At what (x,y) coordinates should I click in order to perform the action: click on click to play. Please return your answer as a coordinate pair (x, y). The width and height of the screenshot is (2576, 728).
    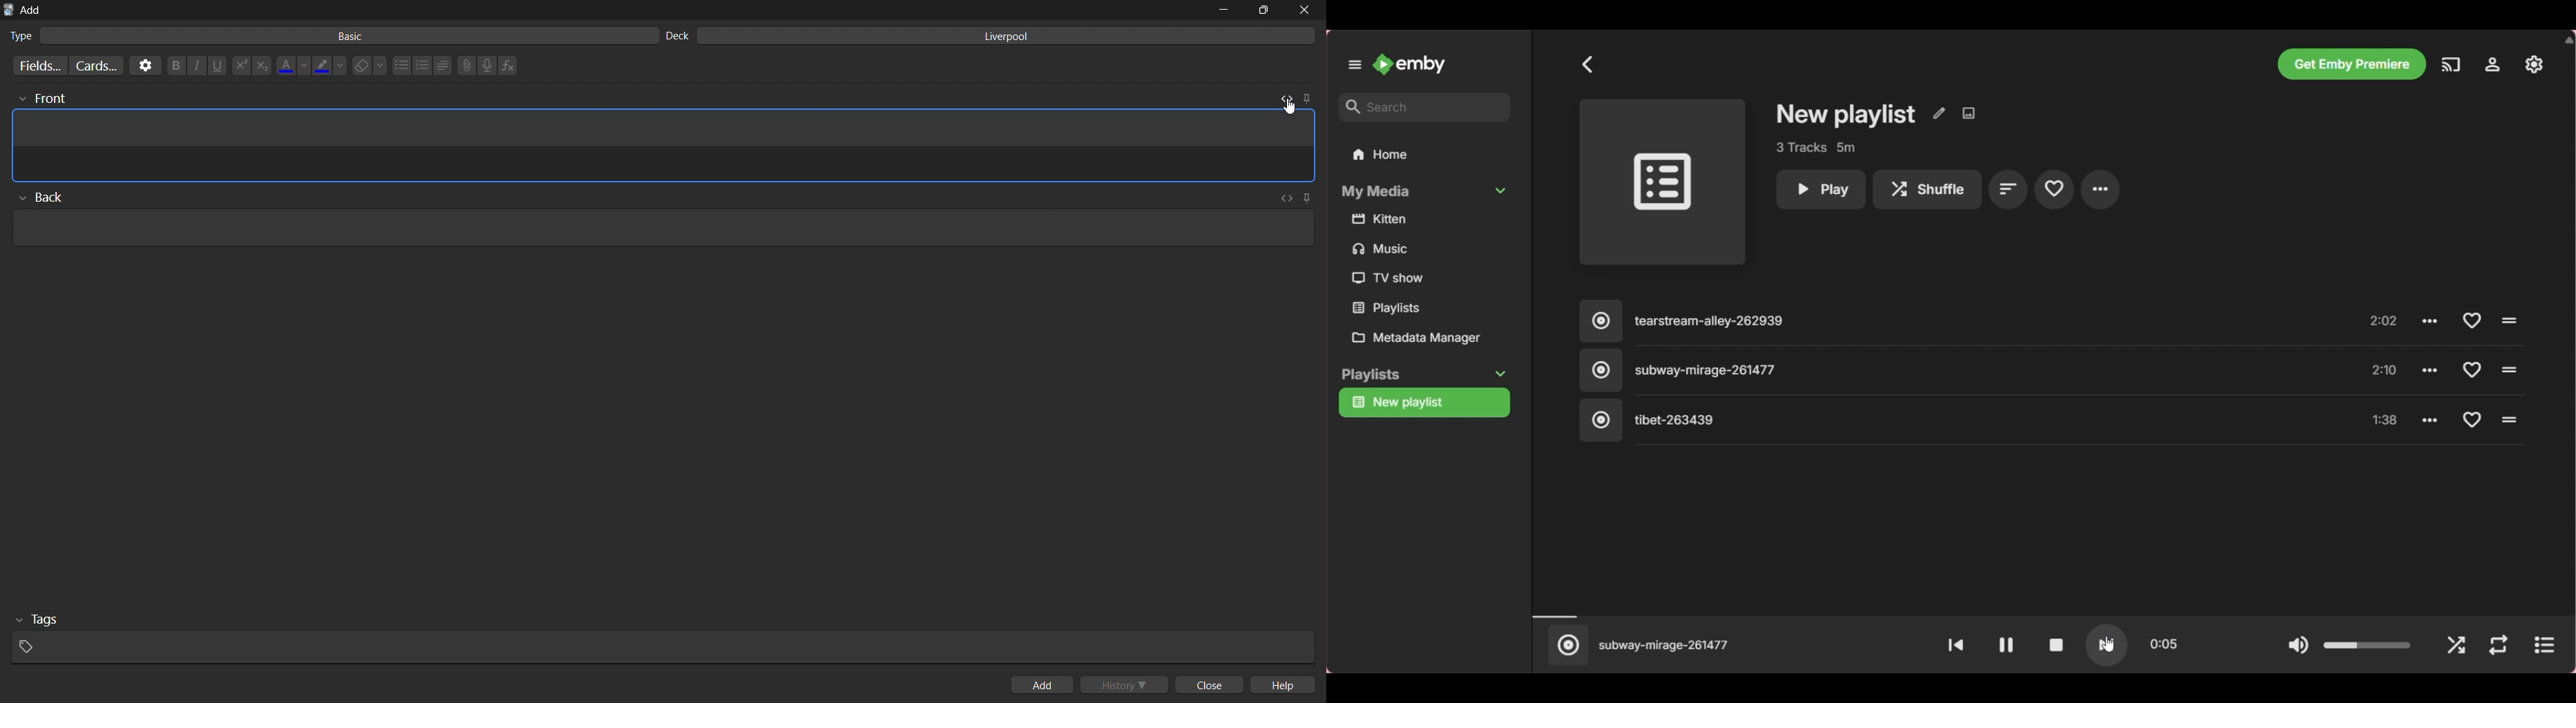
    Looking at the image, I should click on (2512, 367).